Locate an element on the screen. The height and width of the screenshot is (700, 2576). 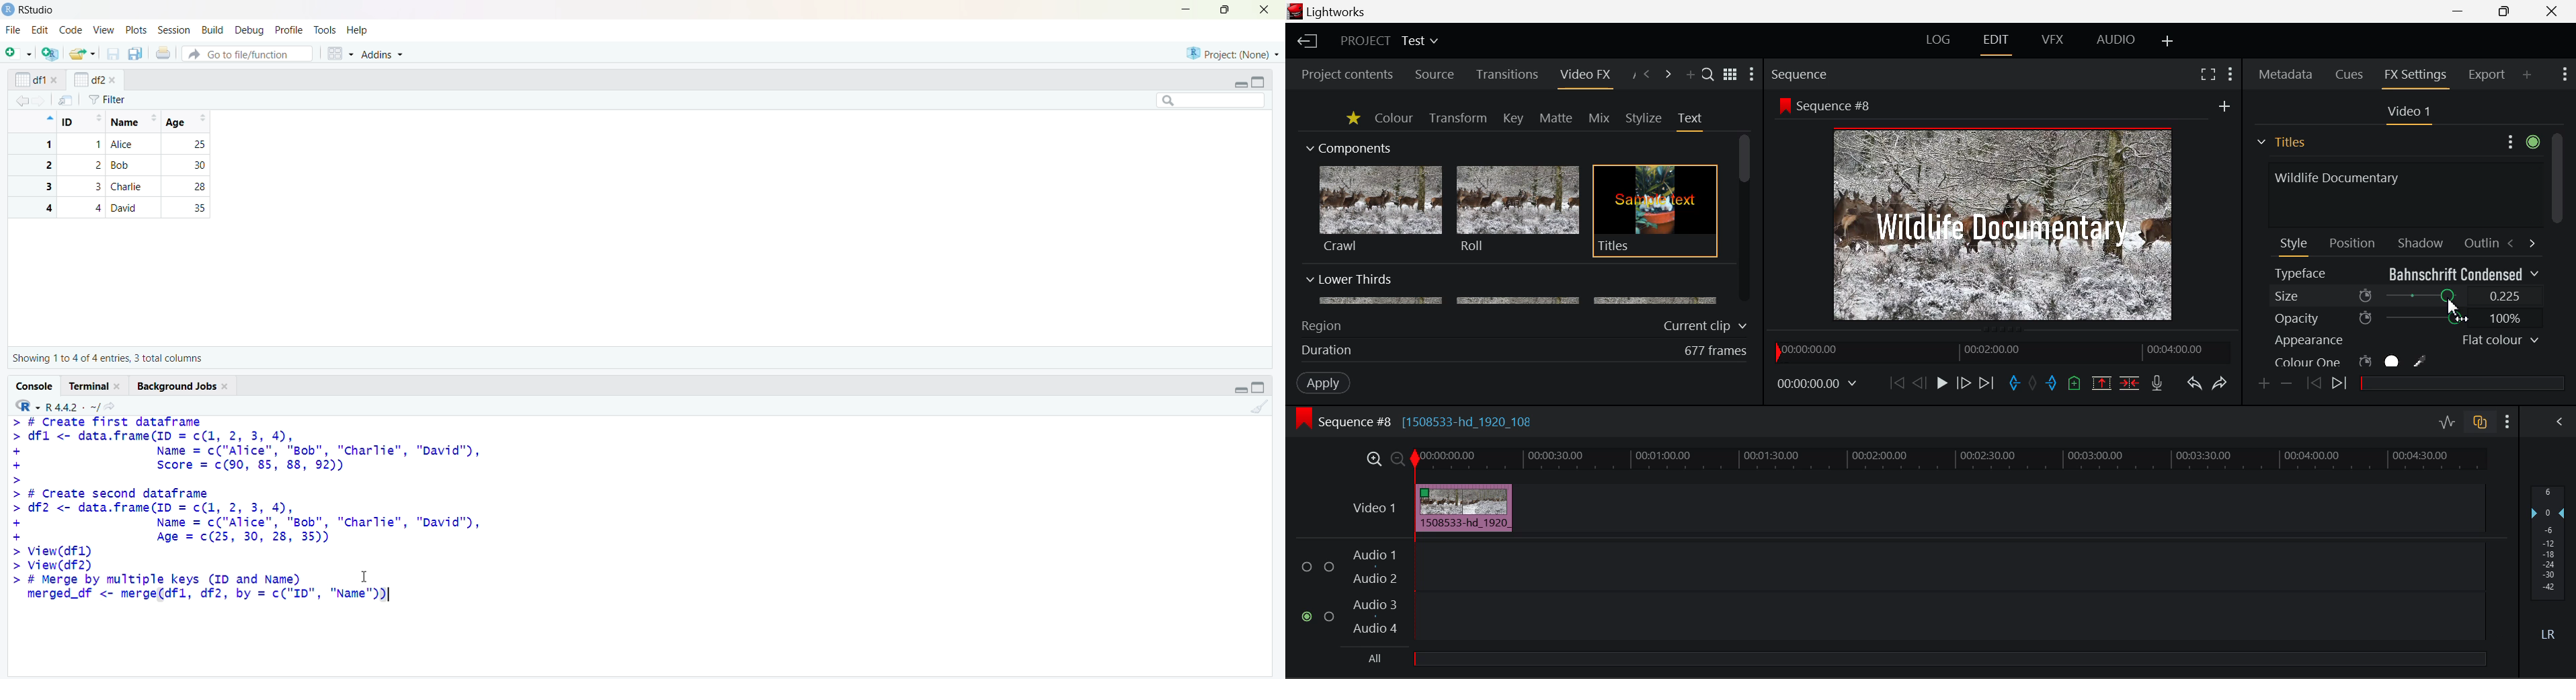
Remove Marked Section is located at coordinates (2101, 383).